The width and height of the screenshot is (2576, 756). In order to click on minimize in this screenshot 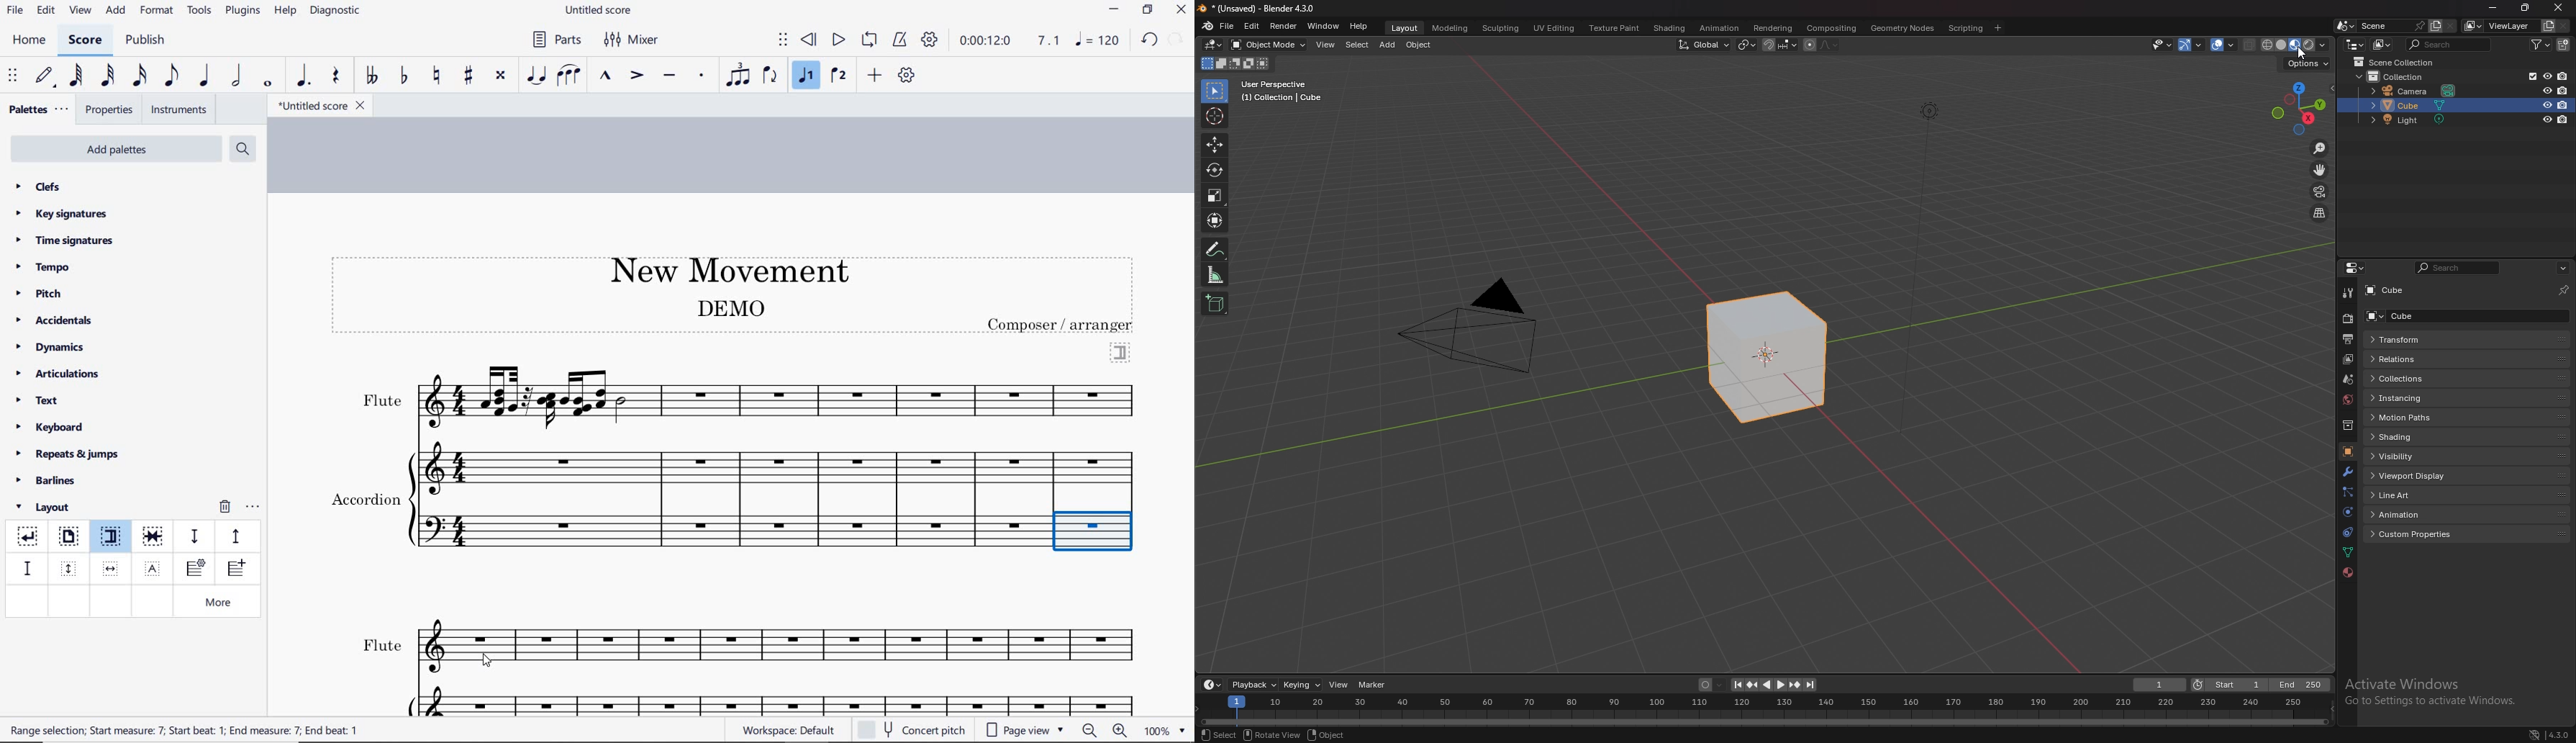, I will do `click(1115, 11)`.